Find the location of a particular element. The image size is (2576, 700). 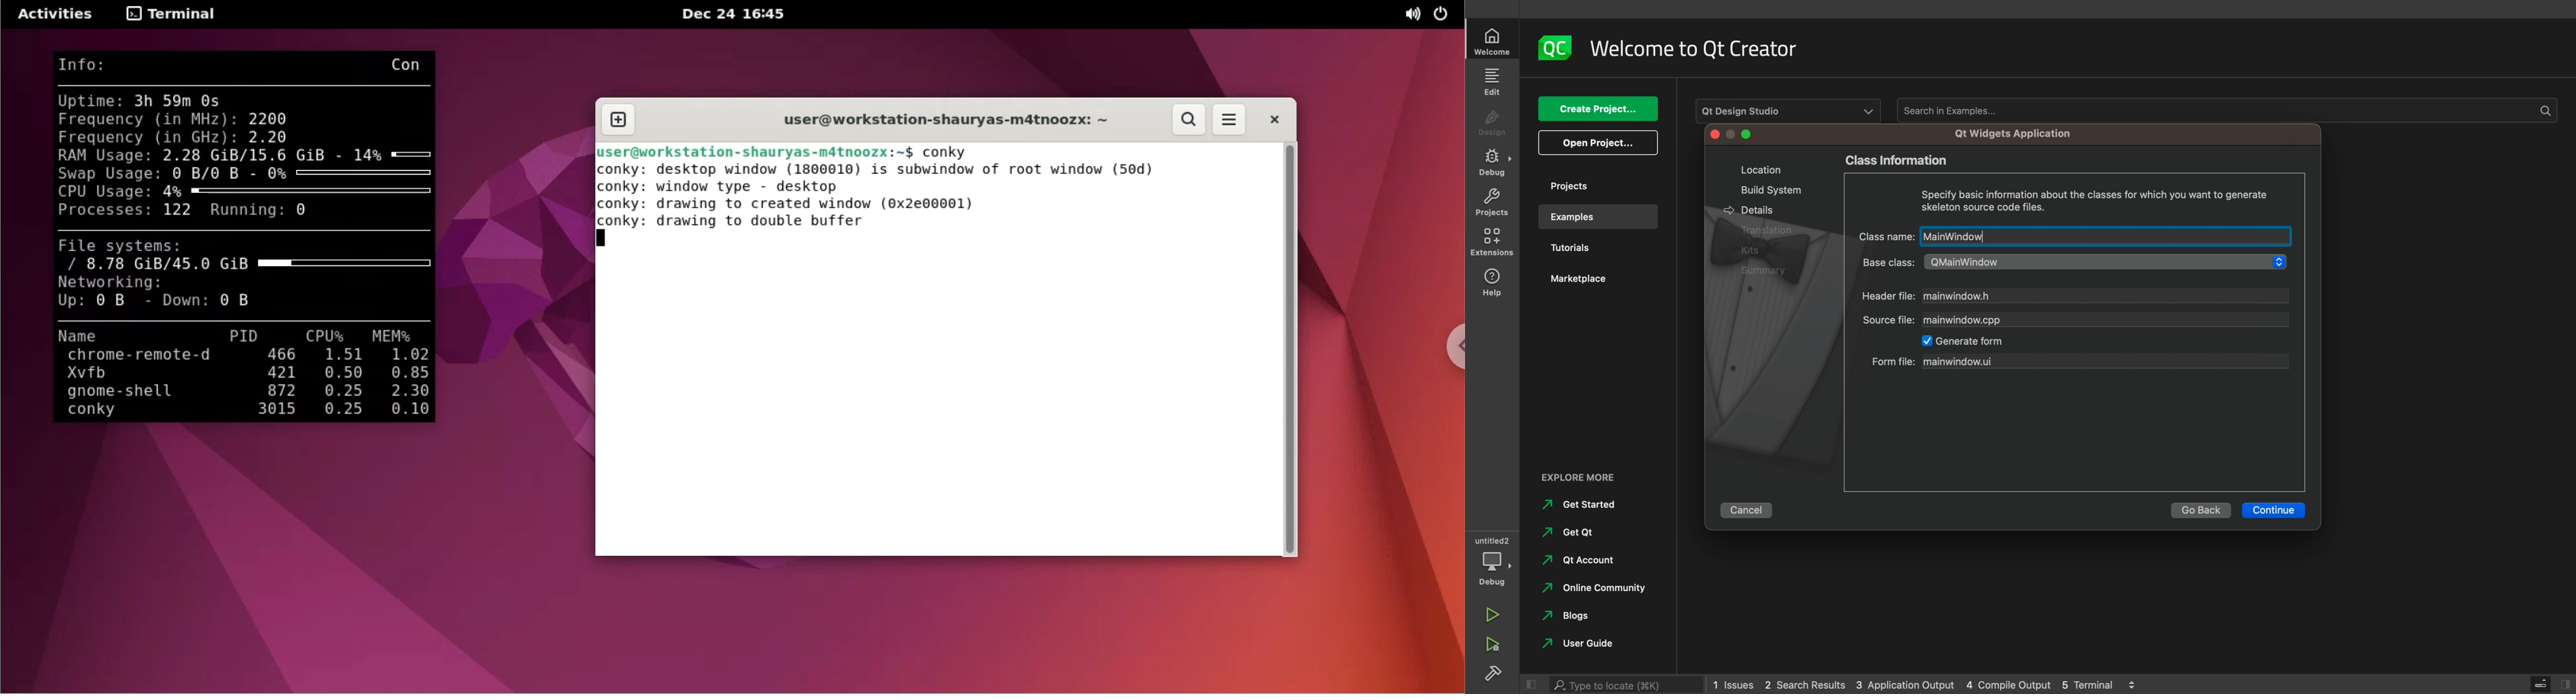

continue is located at coordinates (2275, 510).